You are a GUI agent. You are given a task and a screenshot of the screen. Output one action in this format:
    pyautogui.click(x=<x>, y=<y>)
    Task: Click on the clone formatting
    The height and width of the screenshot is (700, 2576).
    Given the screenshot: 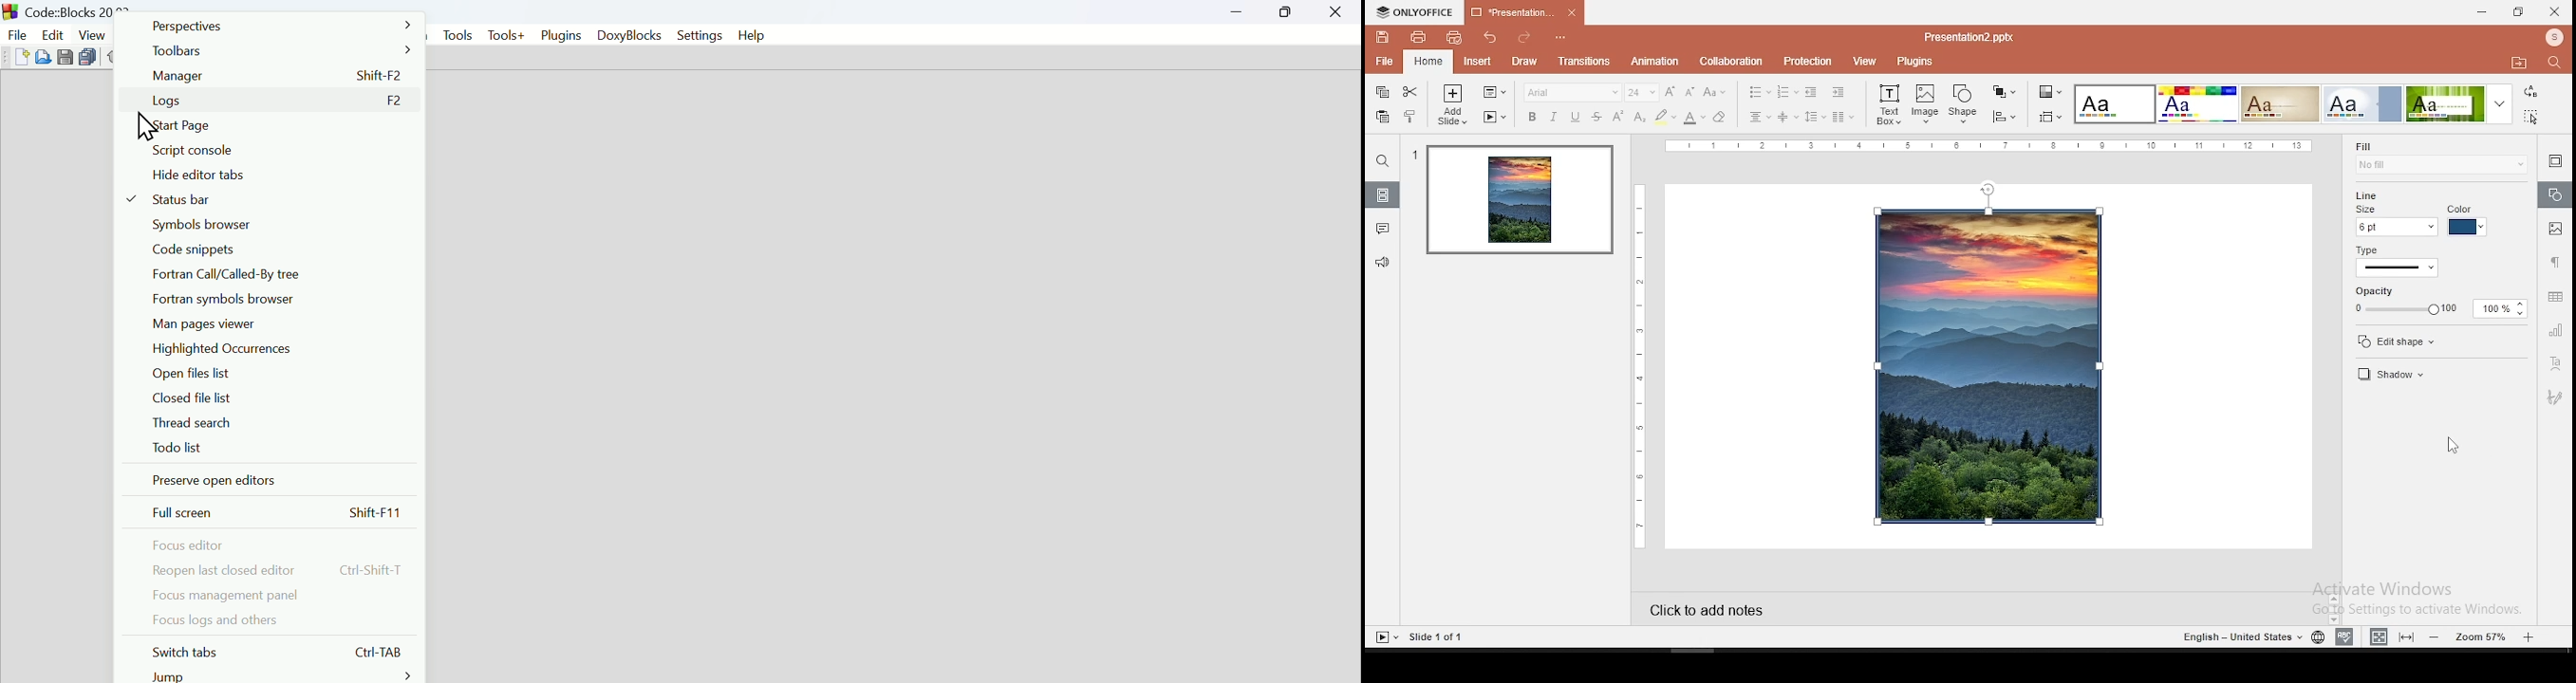 What is the action you would take?
    pyautogui.click(x=1411, y=117)
    